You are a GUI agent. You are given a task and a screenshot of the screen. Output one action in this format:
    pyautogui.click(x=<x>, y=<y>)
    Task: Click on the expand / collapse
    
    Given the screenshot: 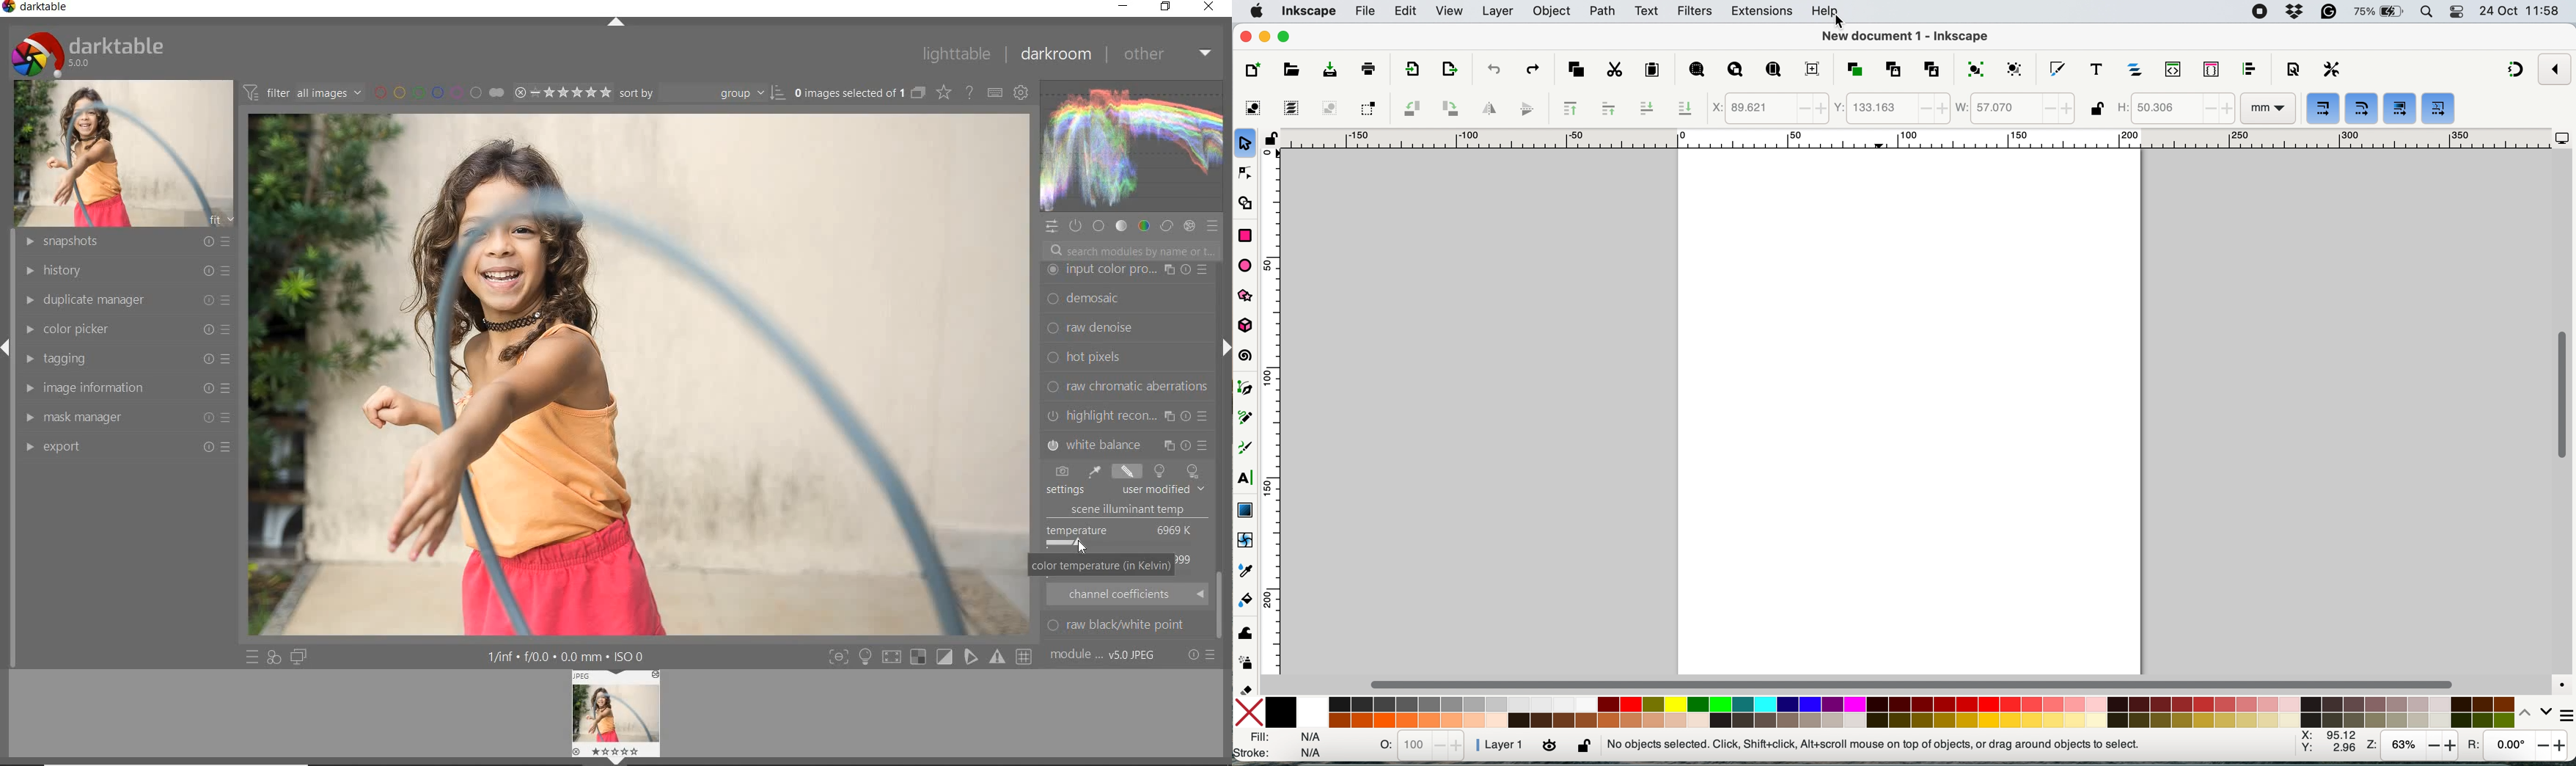 What is the action you would take?
    pyautogui.click(x=614, y=25)
    